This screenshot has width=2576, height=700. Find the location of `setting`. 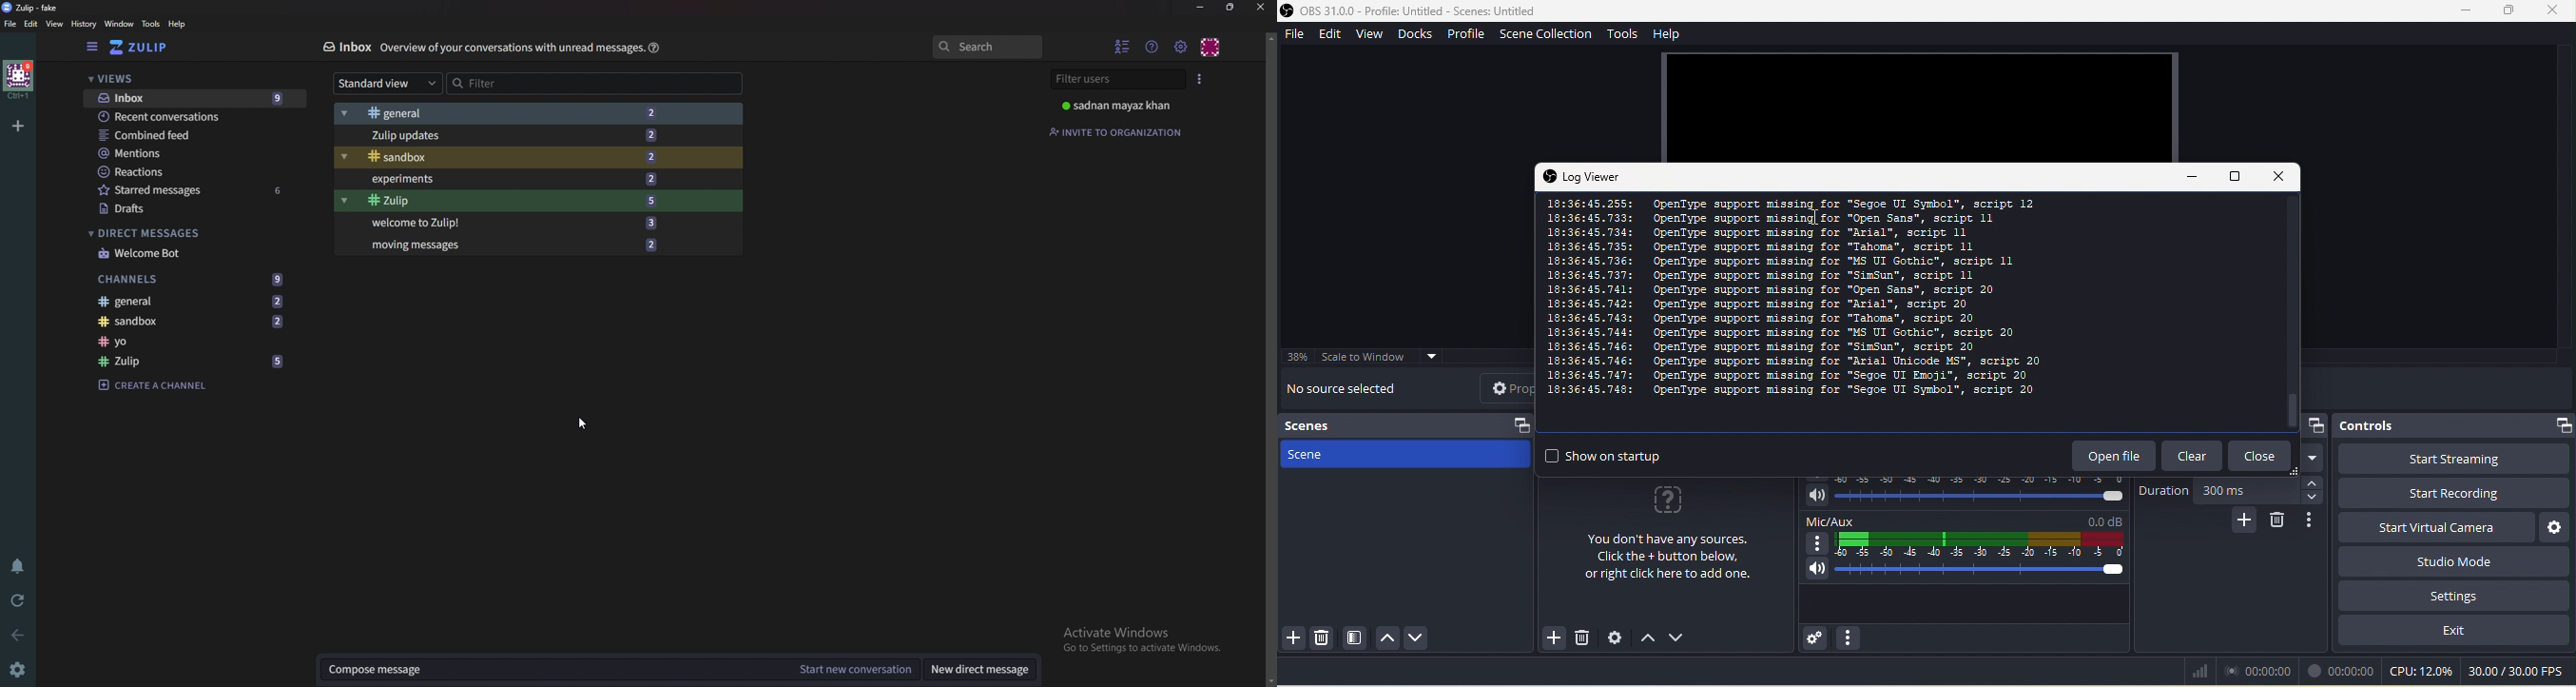

setting is located at coordinates (2451, 597).